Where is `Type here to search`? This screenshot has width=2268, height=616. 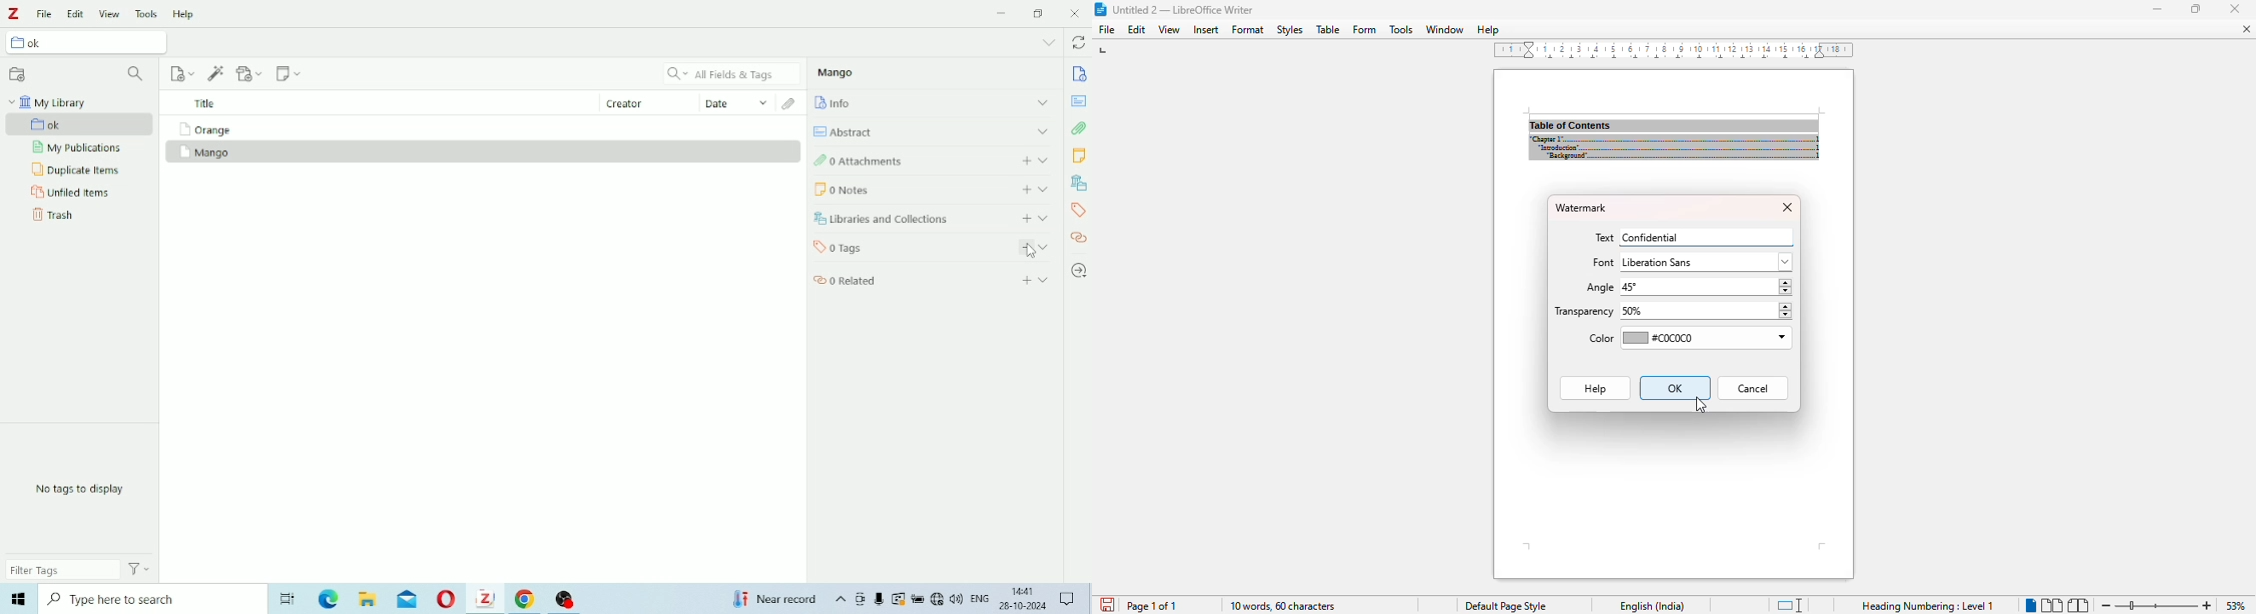 Type here to search is located at coordinates (152, 599).